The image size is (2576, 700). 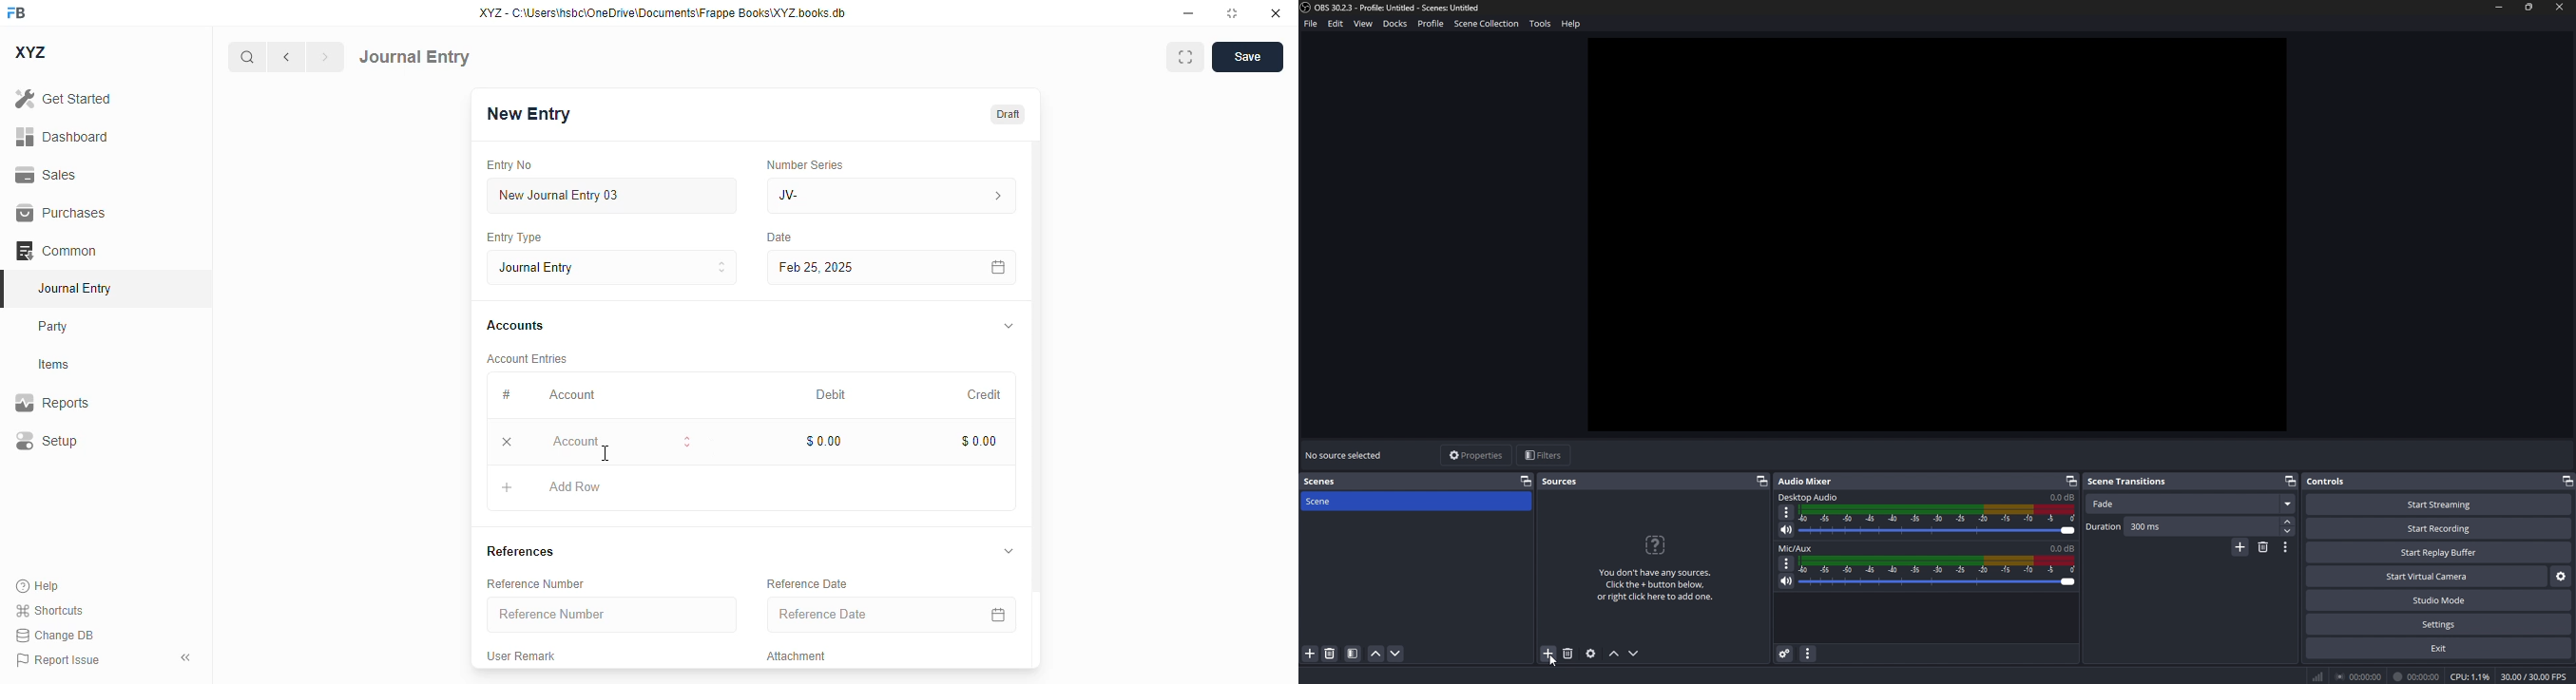 I want to click on party, so click(x=53, y=327).